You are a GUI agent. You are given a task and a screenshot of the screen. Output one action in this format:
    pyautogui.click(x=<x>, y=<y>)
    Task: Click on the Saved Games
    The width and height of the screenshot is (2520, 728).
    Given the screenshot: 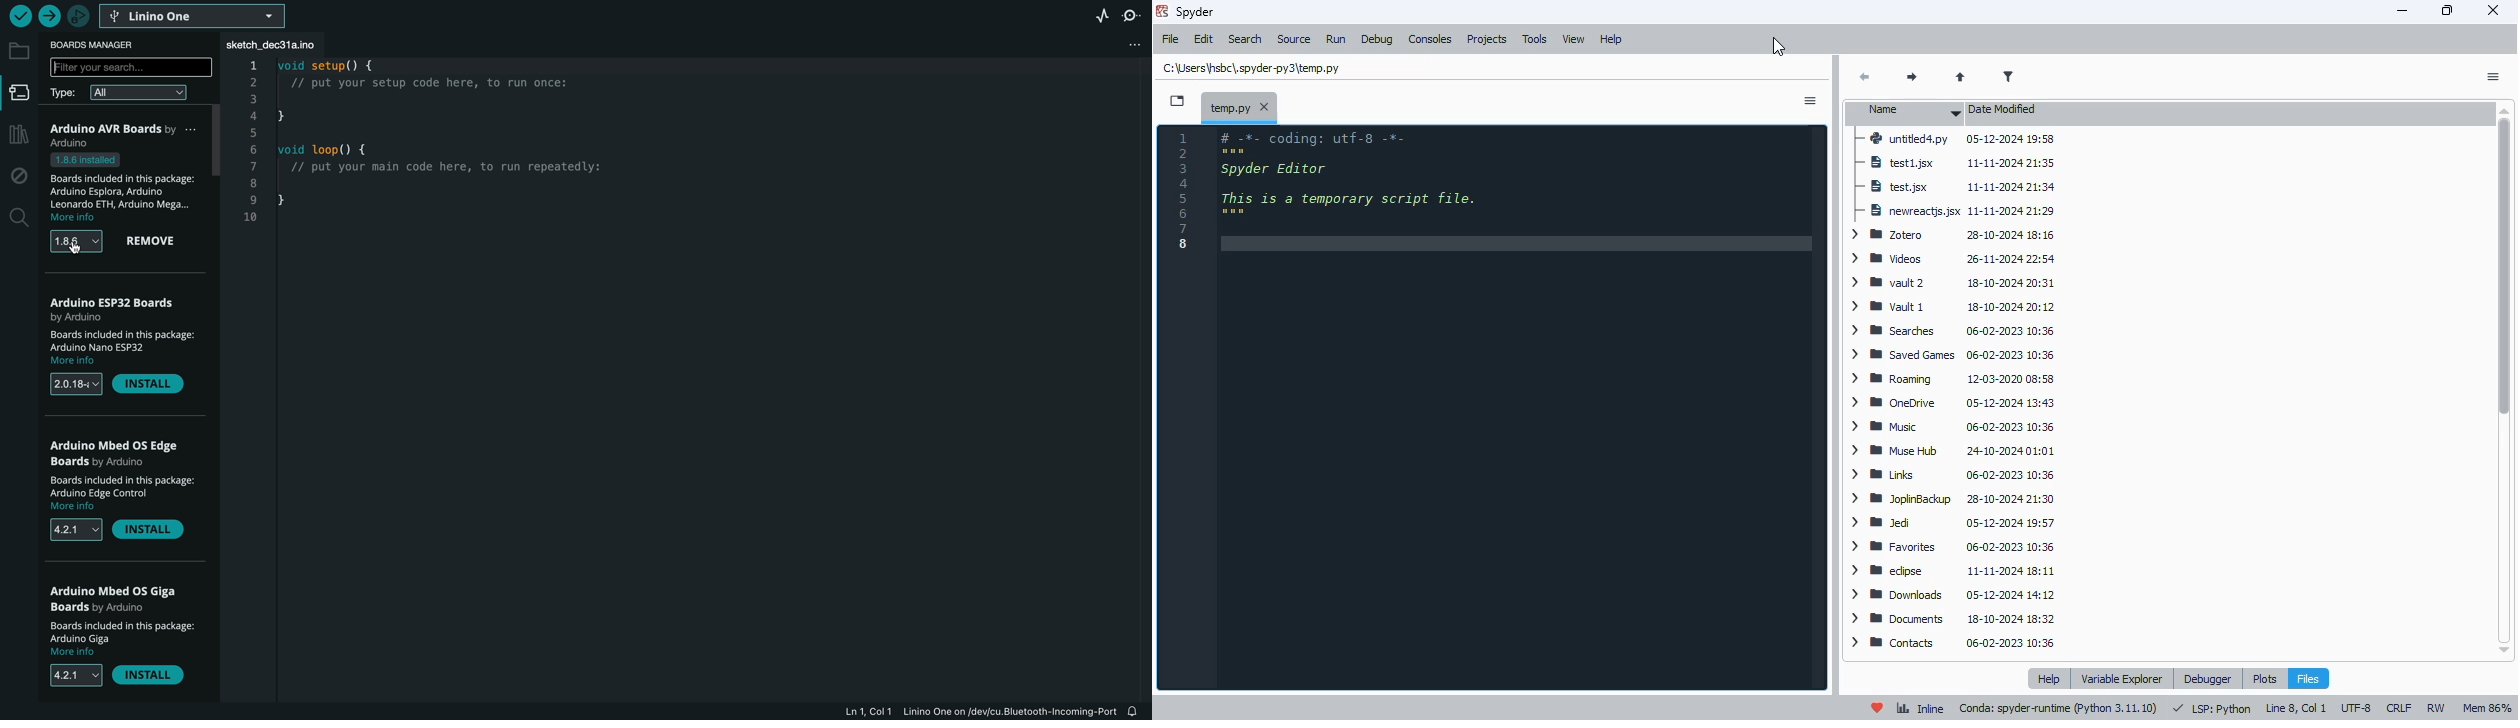 What is the action you would take?
    pyautogui.click(x=1954, y=355)
    